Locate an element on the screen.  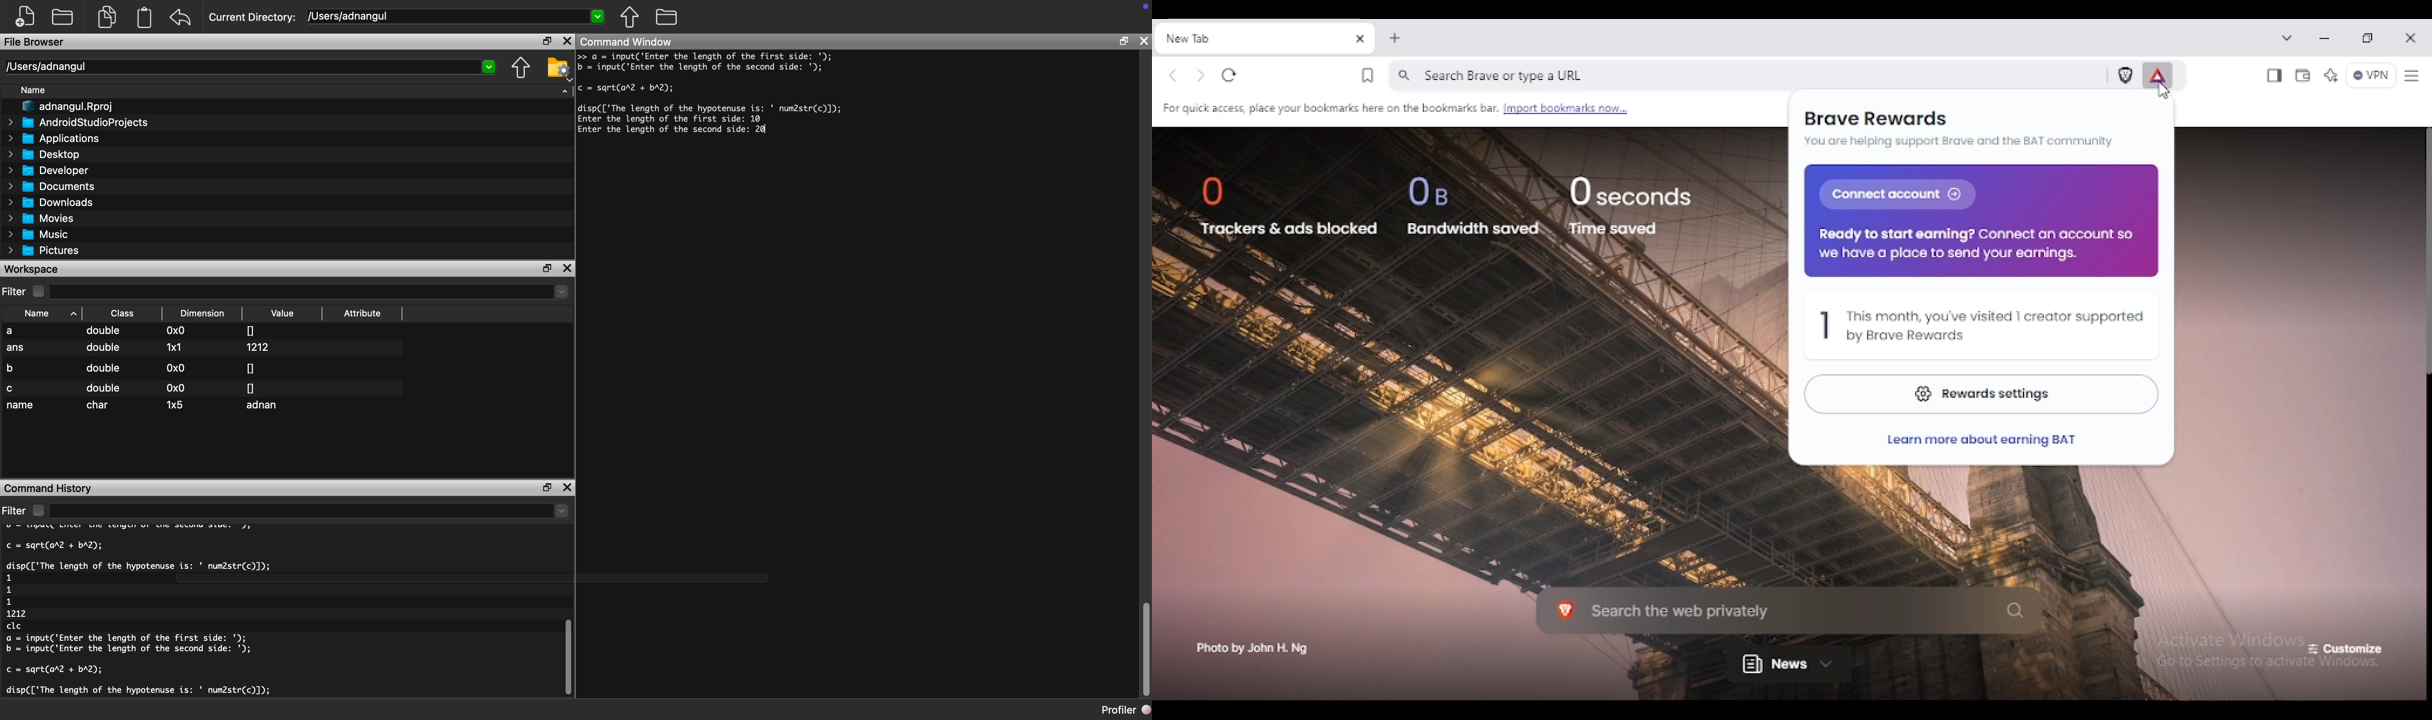
minimize is located at coordinates (2325, 40).